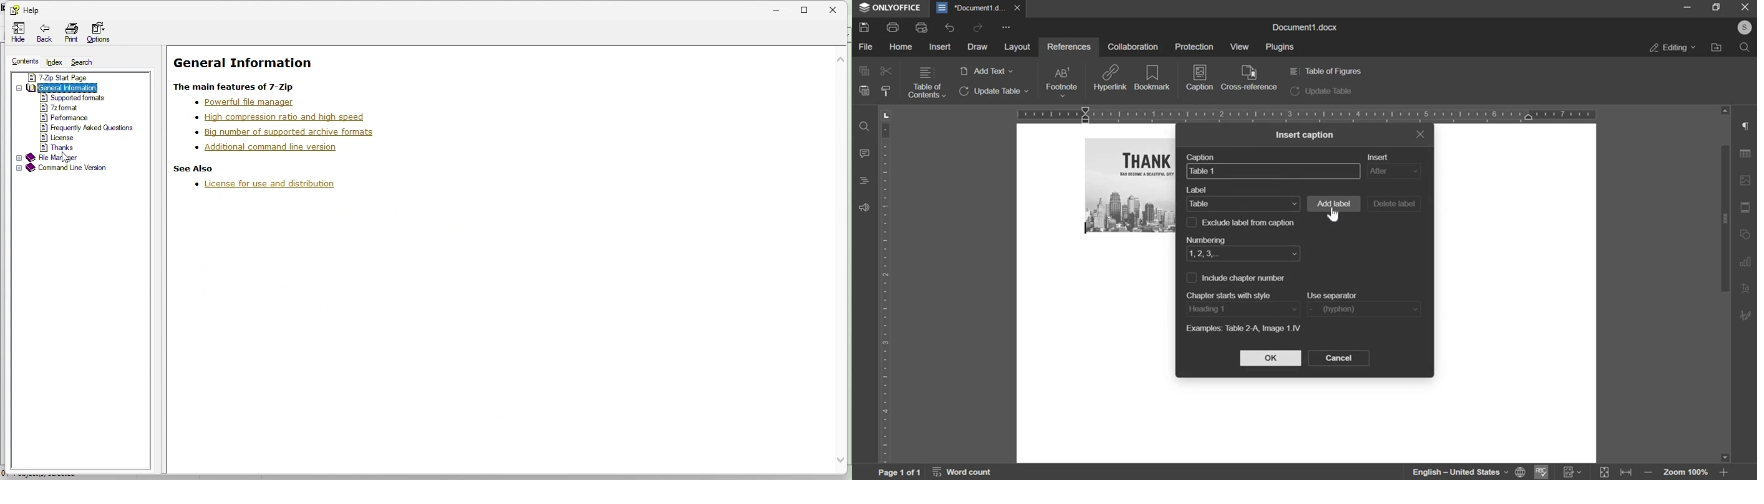 This screenshot has height=504, width=1764. I want to click on word count, so click(968, 473).